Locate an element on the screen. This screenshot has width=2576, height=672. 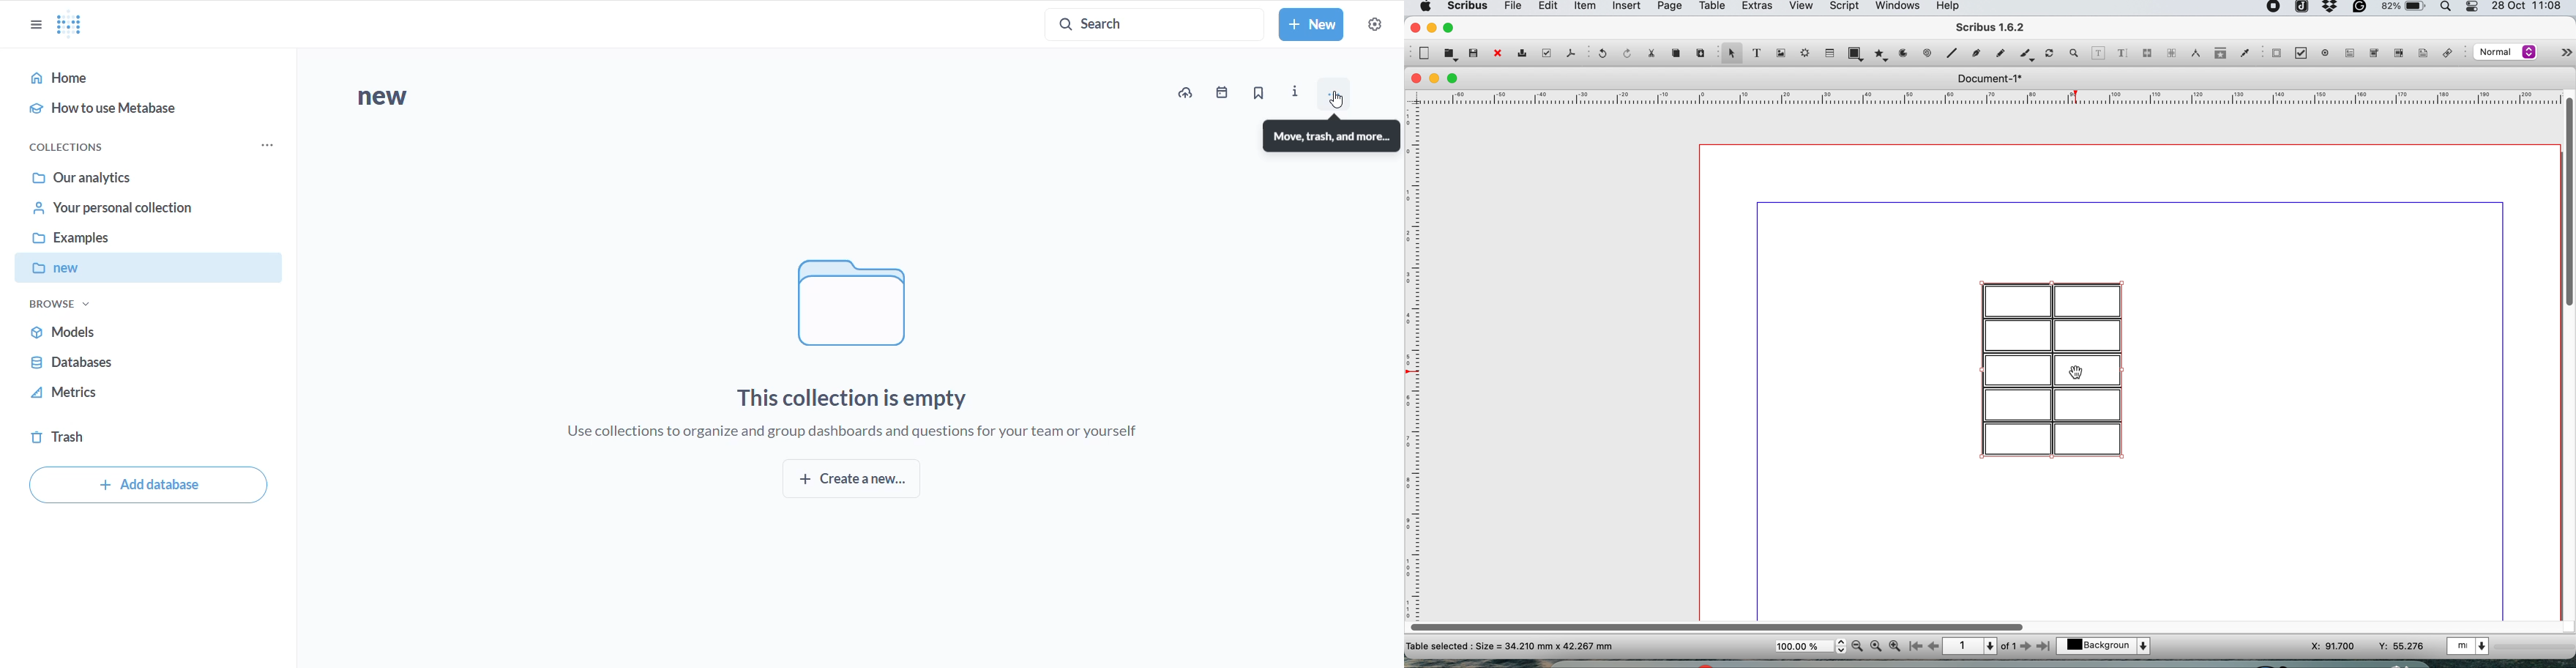
date is located at coordinates (1226, 94).